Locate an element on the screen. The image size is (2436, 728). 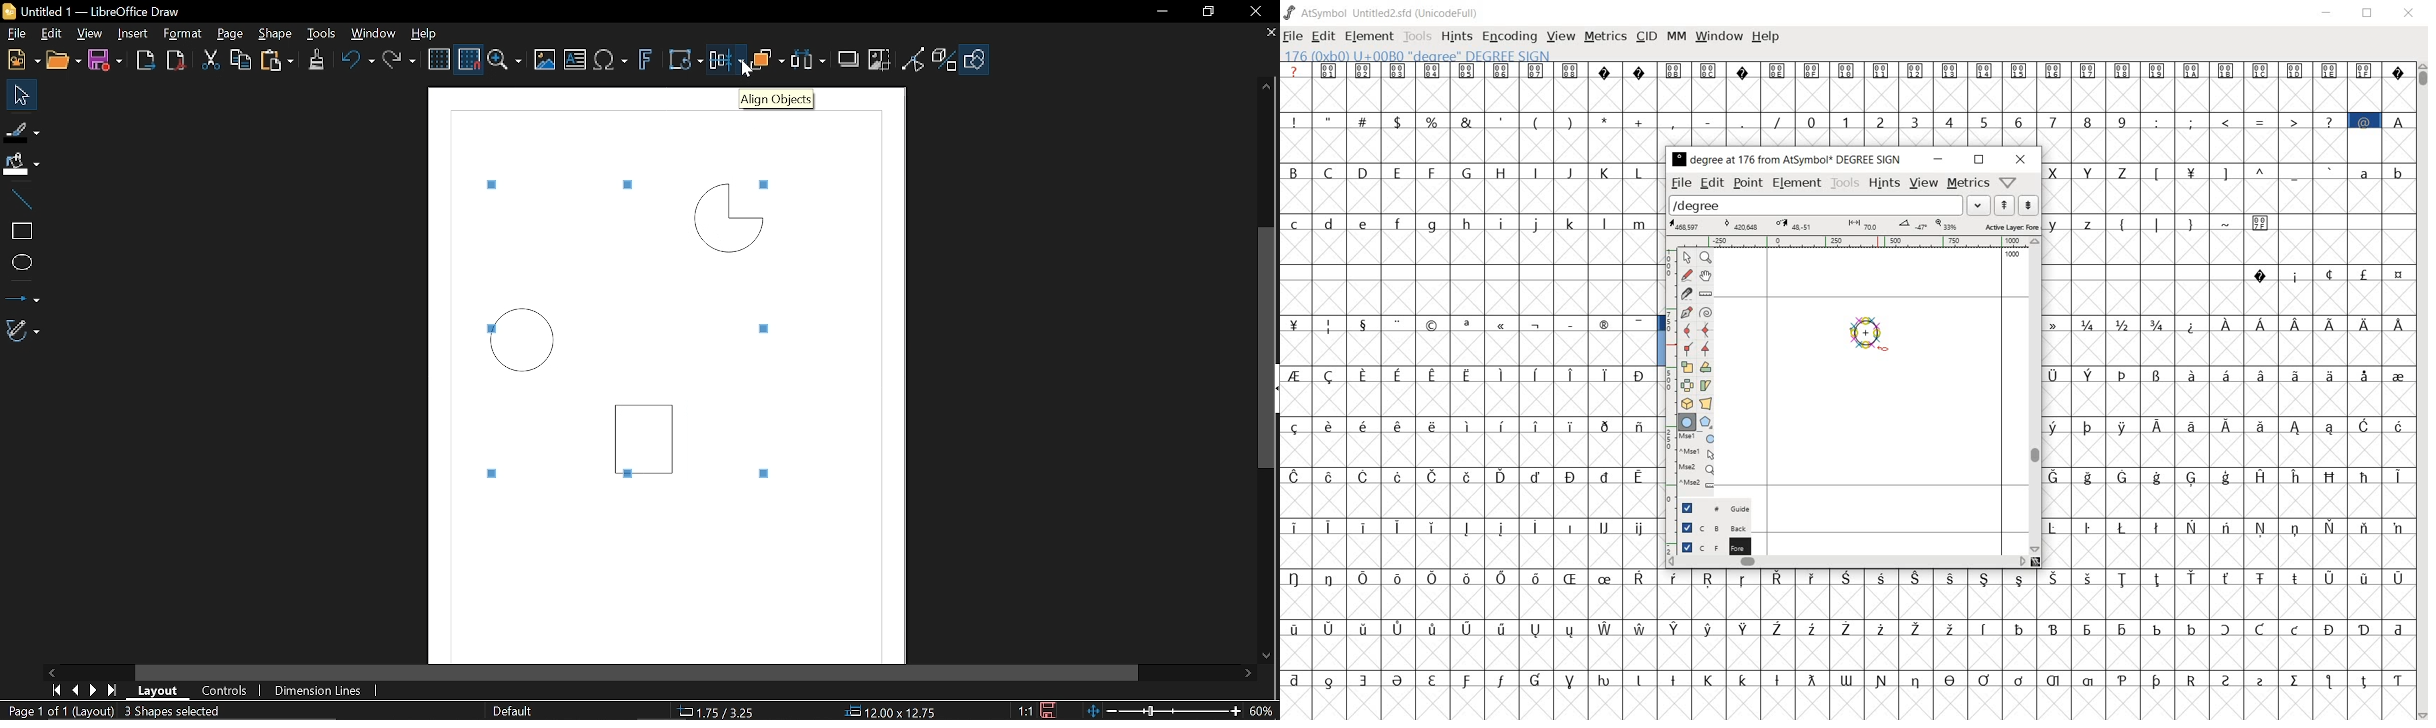
Save is located at coordinates (1045, 710).